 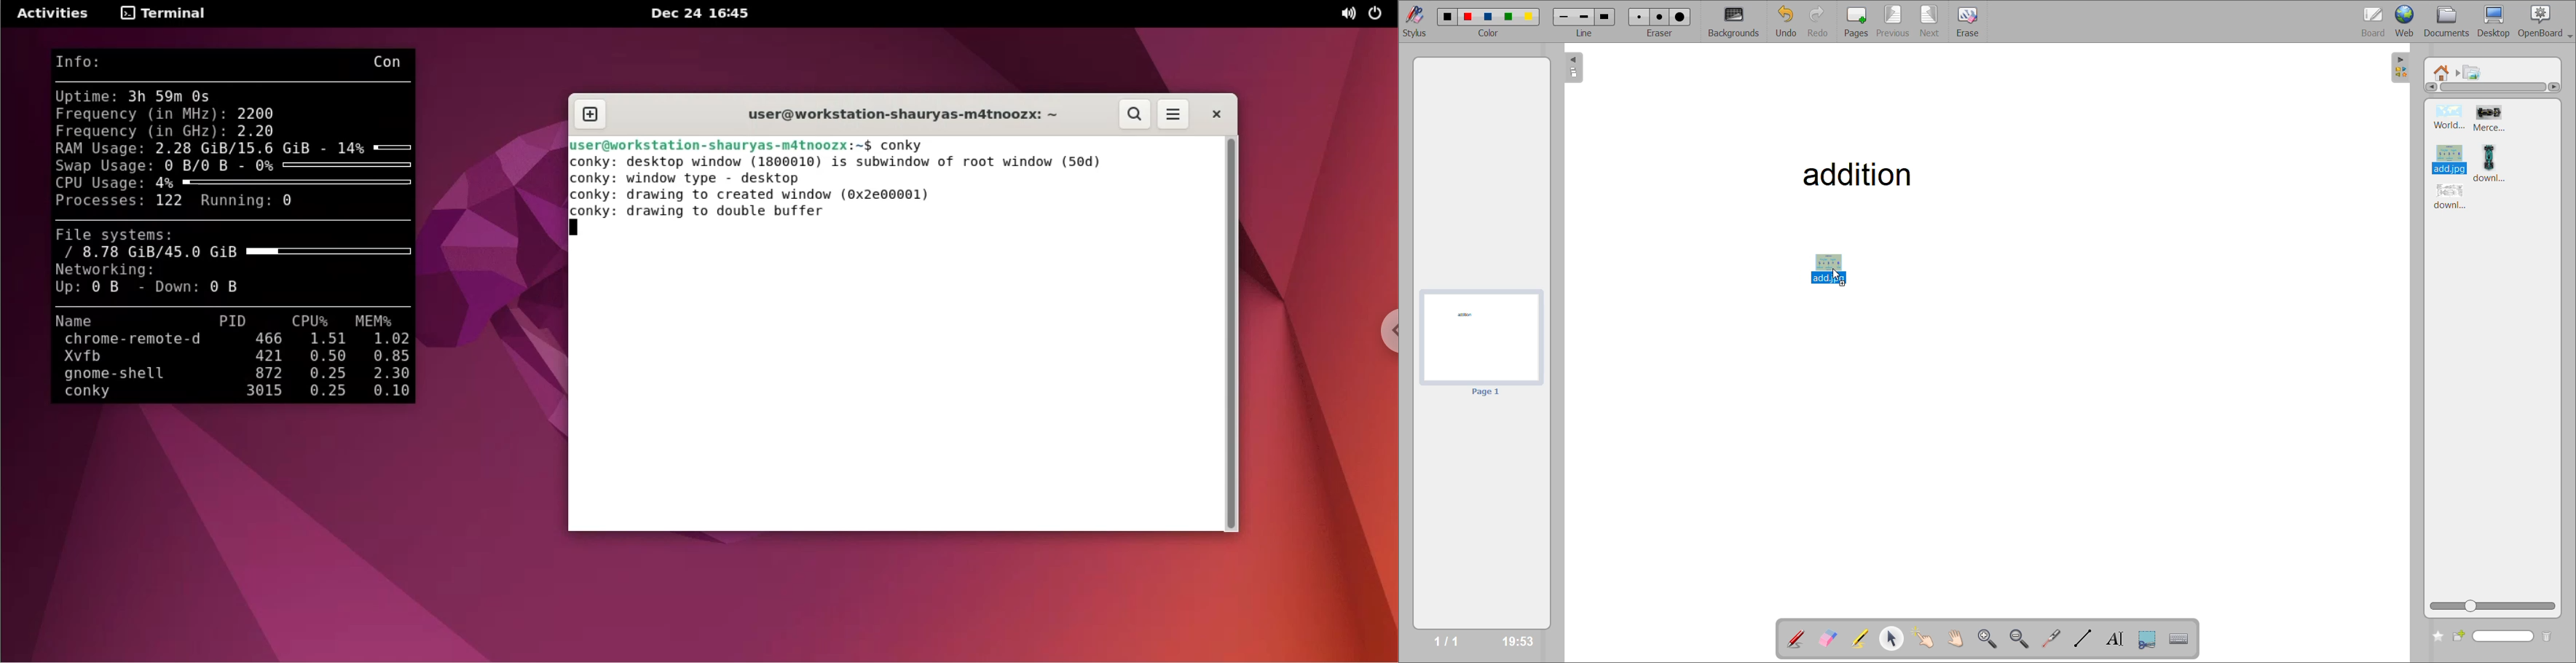 What do you see at coordinates (2402, 69) in the screenshot?
I see `hide sidebar` at bounding box center [2402, 69].